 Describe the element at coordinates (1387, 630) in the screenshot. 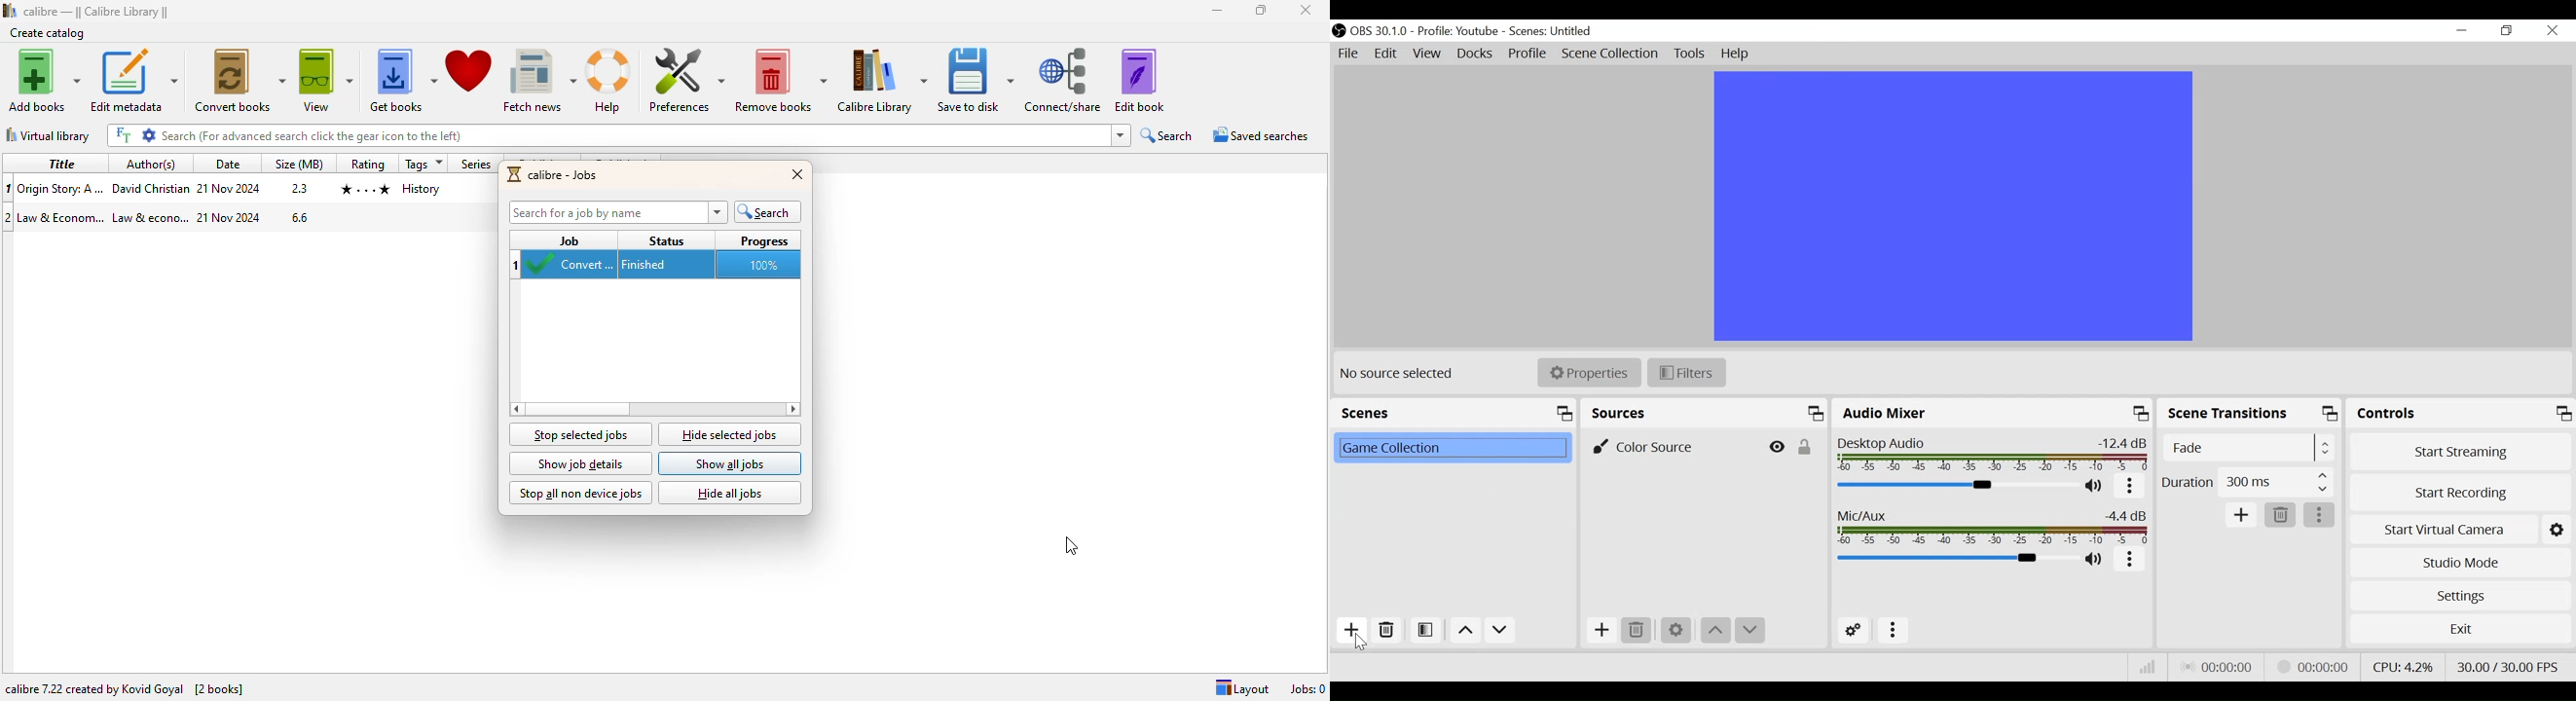

I see `Delete` at that location.